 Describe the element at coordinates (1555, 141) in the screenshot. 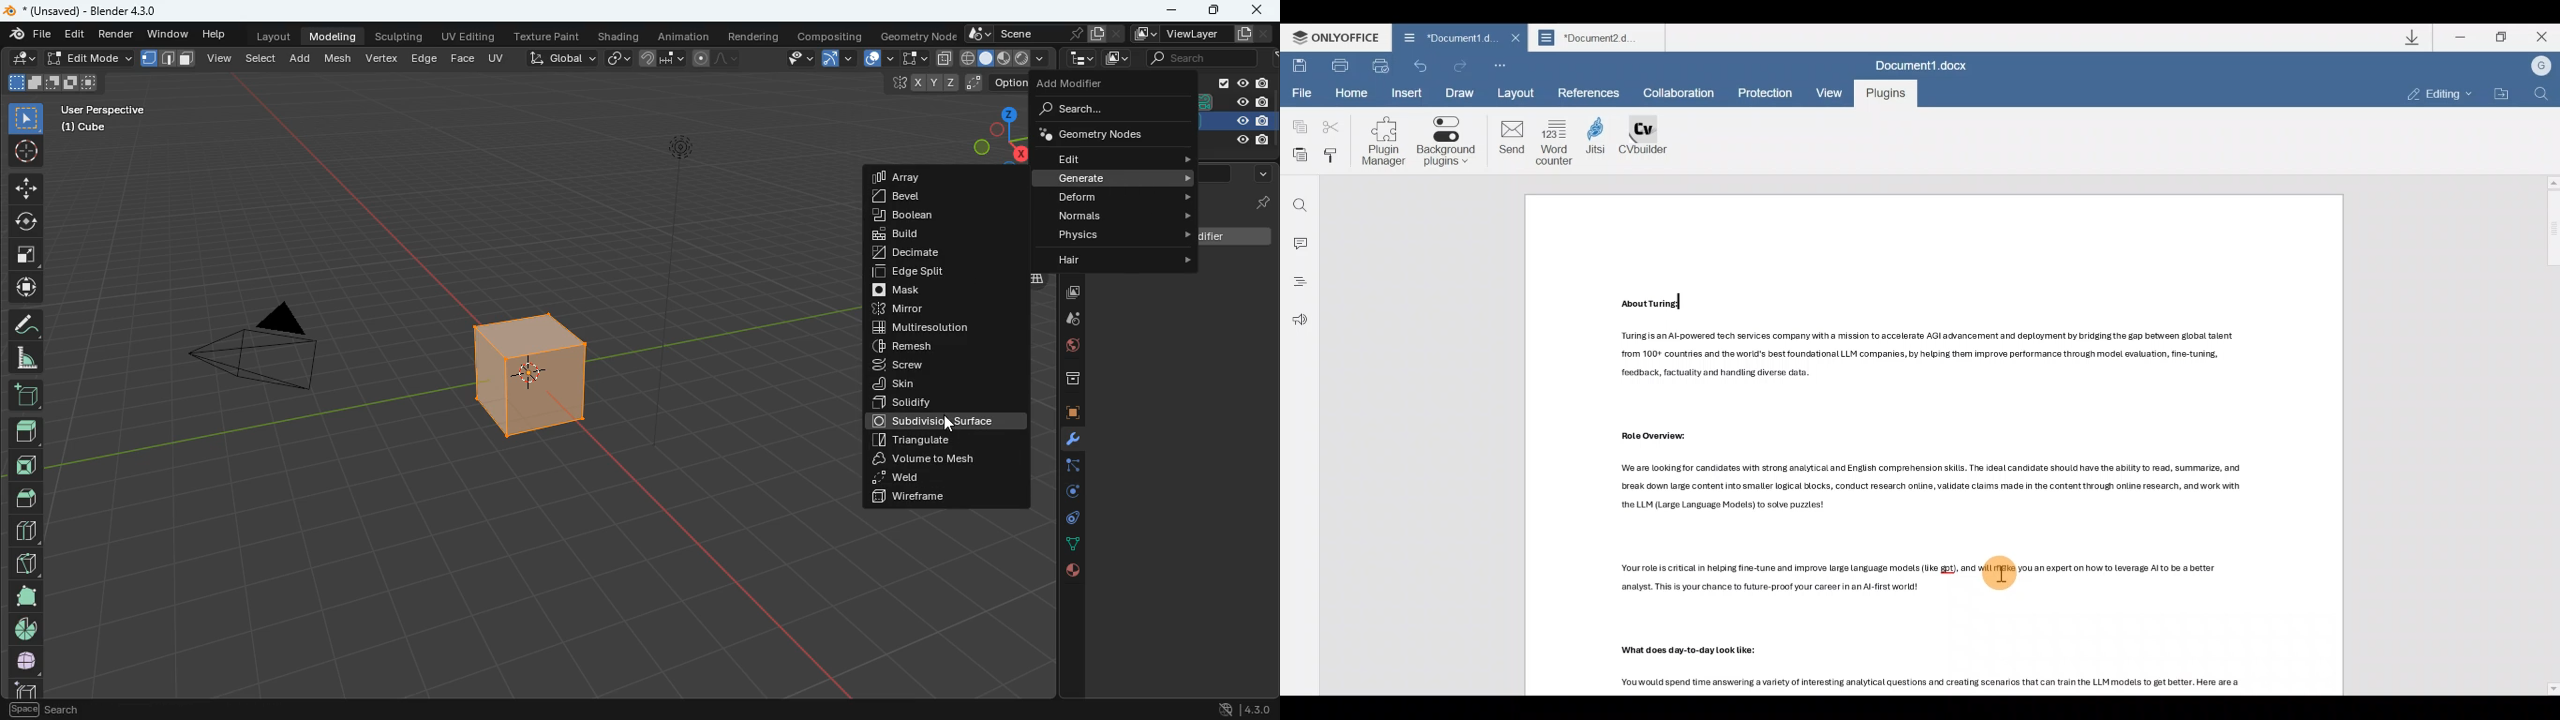

I see `Word counter` at that location.